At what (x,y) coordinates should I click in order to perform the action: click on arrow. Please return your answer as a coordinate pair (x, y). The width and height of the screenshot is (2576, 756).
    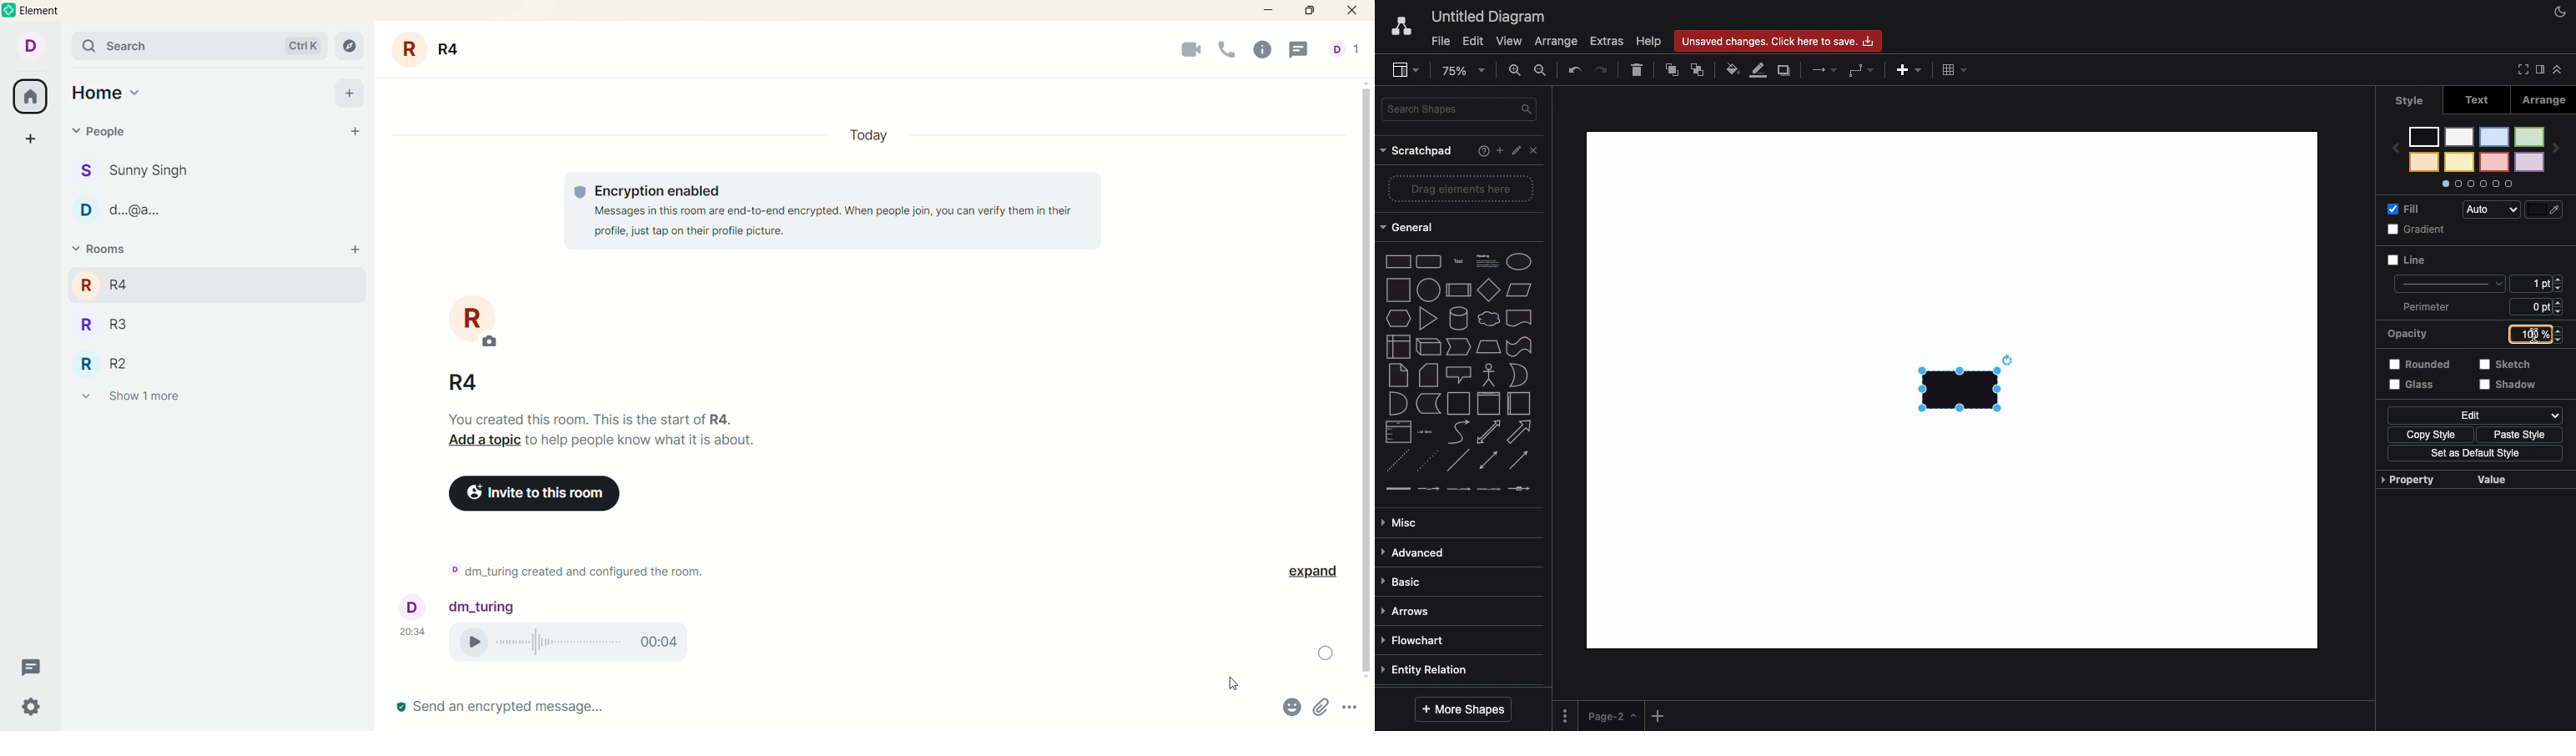
    Looking at the image, I should click on (1520, 434).